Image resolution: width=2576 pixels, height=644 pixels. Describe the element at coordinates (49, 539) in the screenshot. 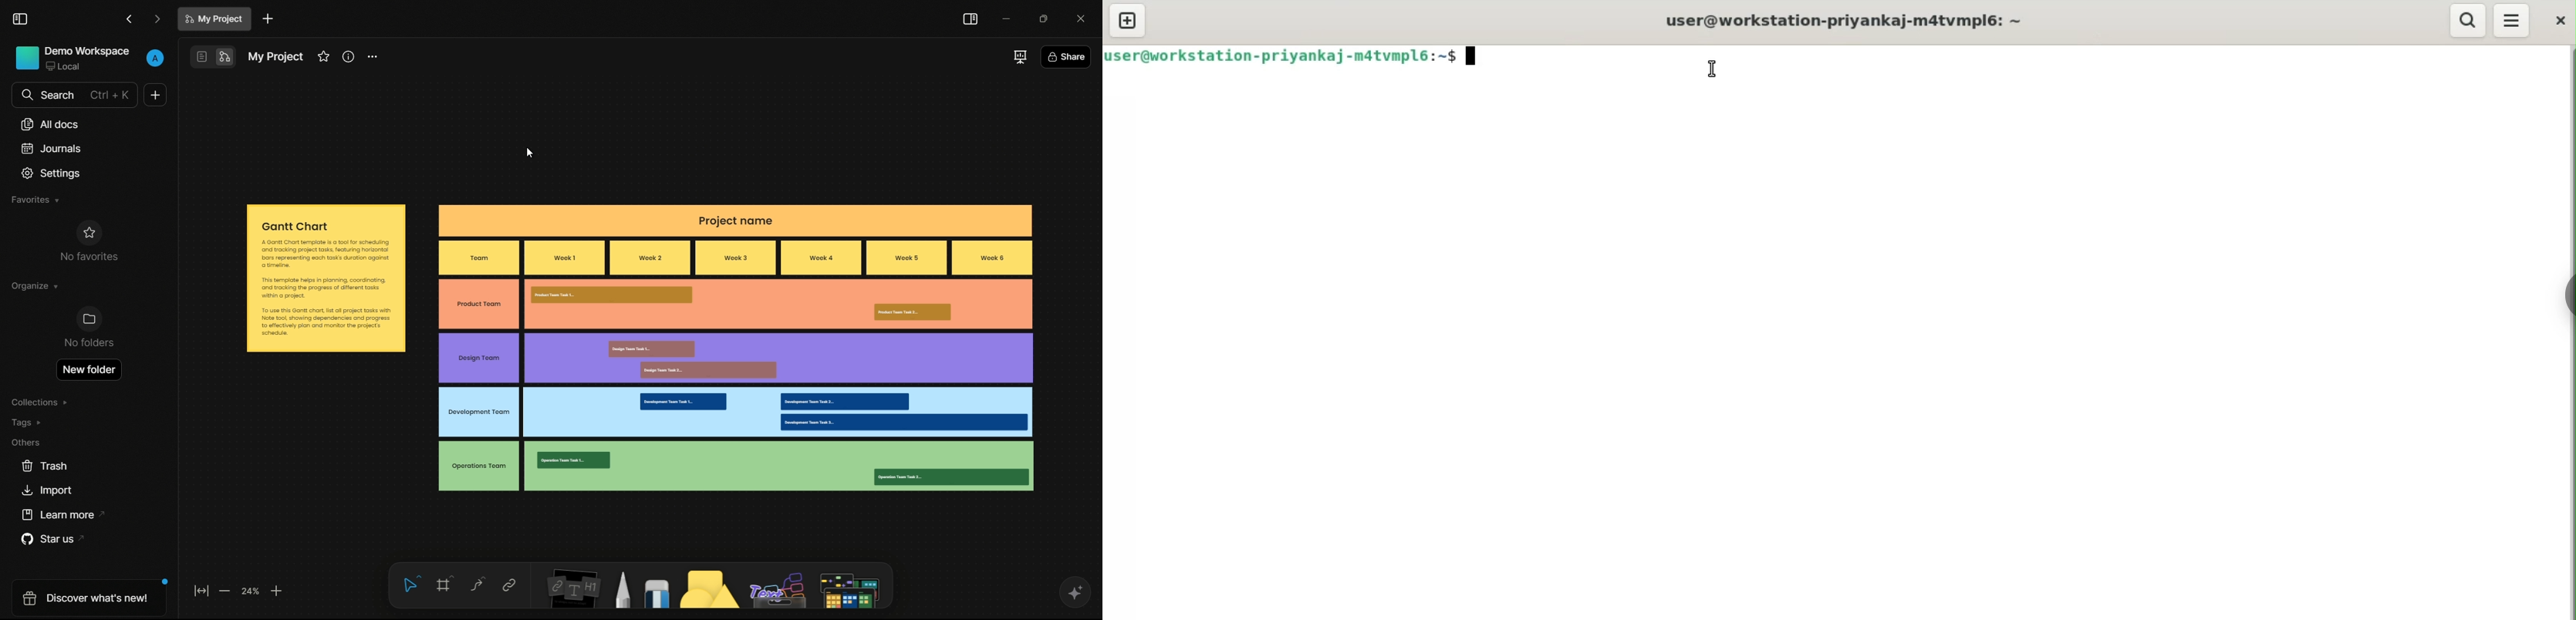

I see `star us` at that location.